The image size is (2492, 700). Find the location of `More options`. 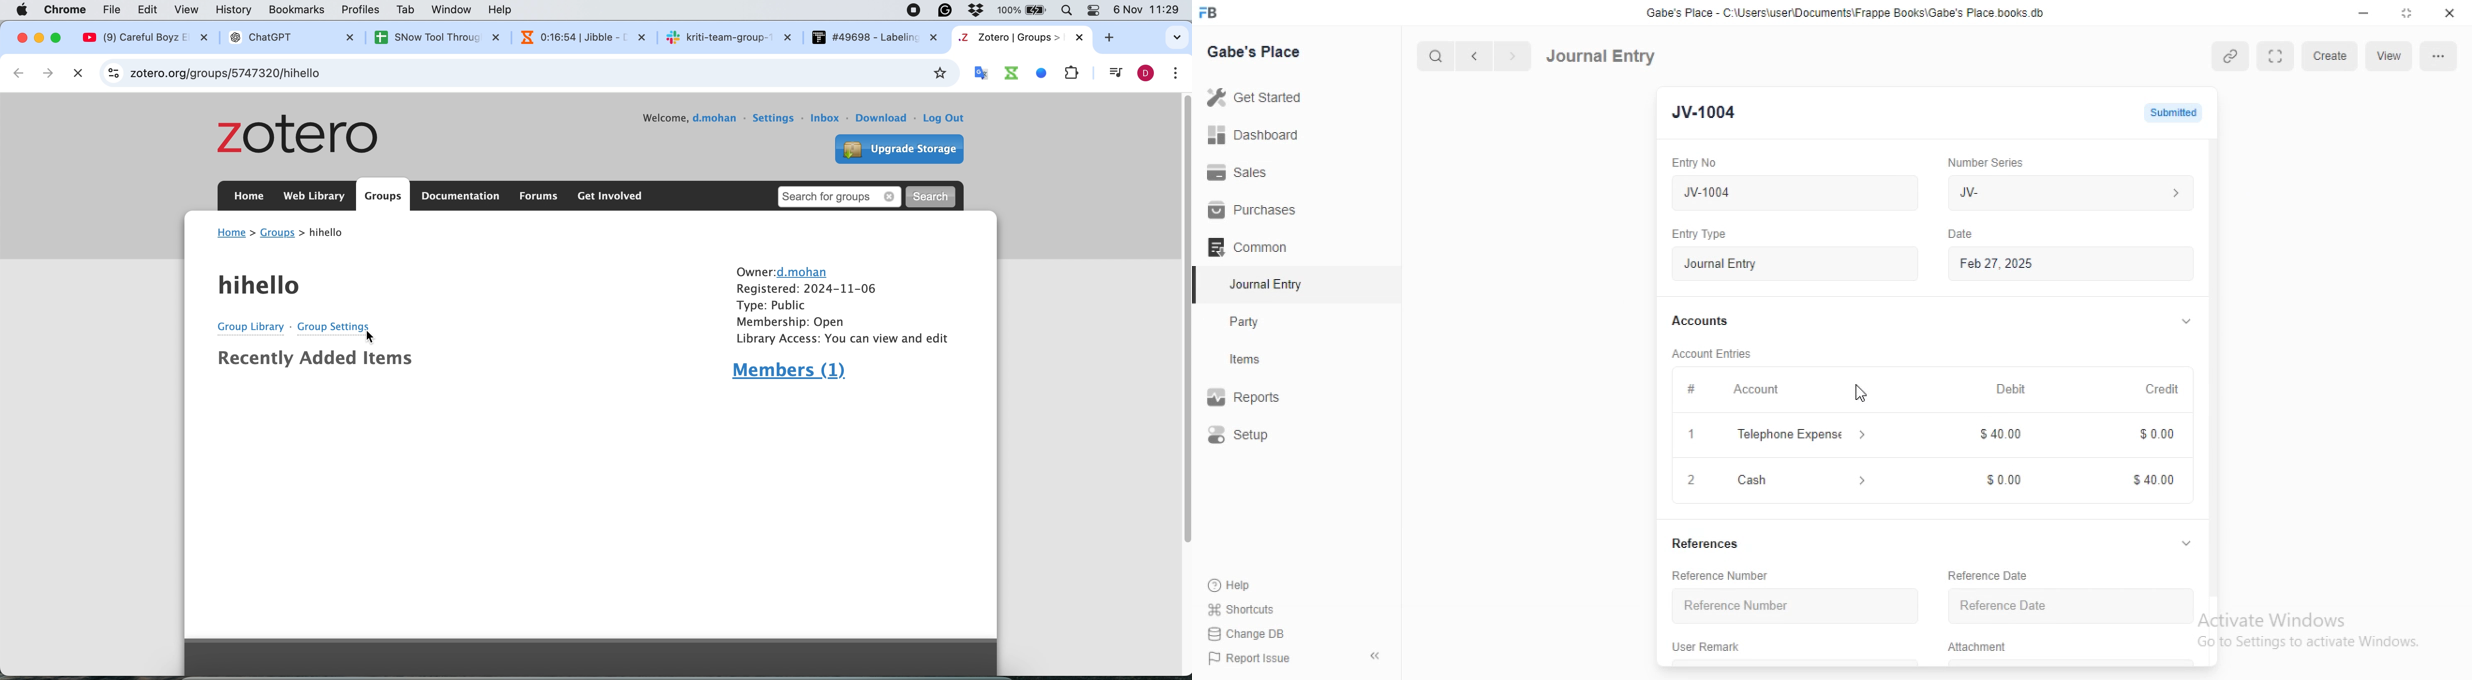

More options is located at coordinates (2436, 56).